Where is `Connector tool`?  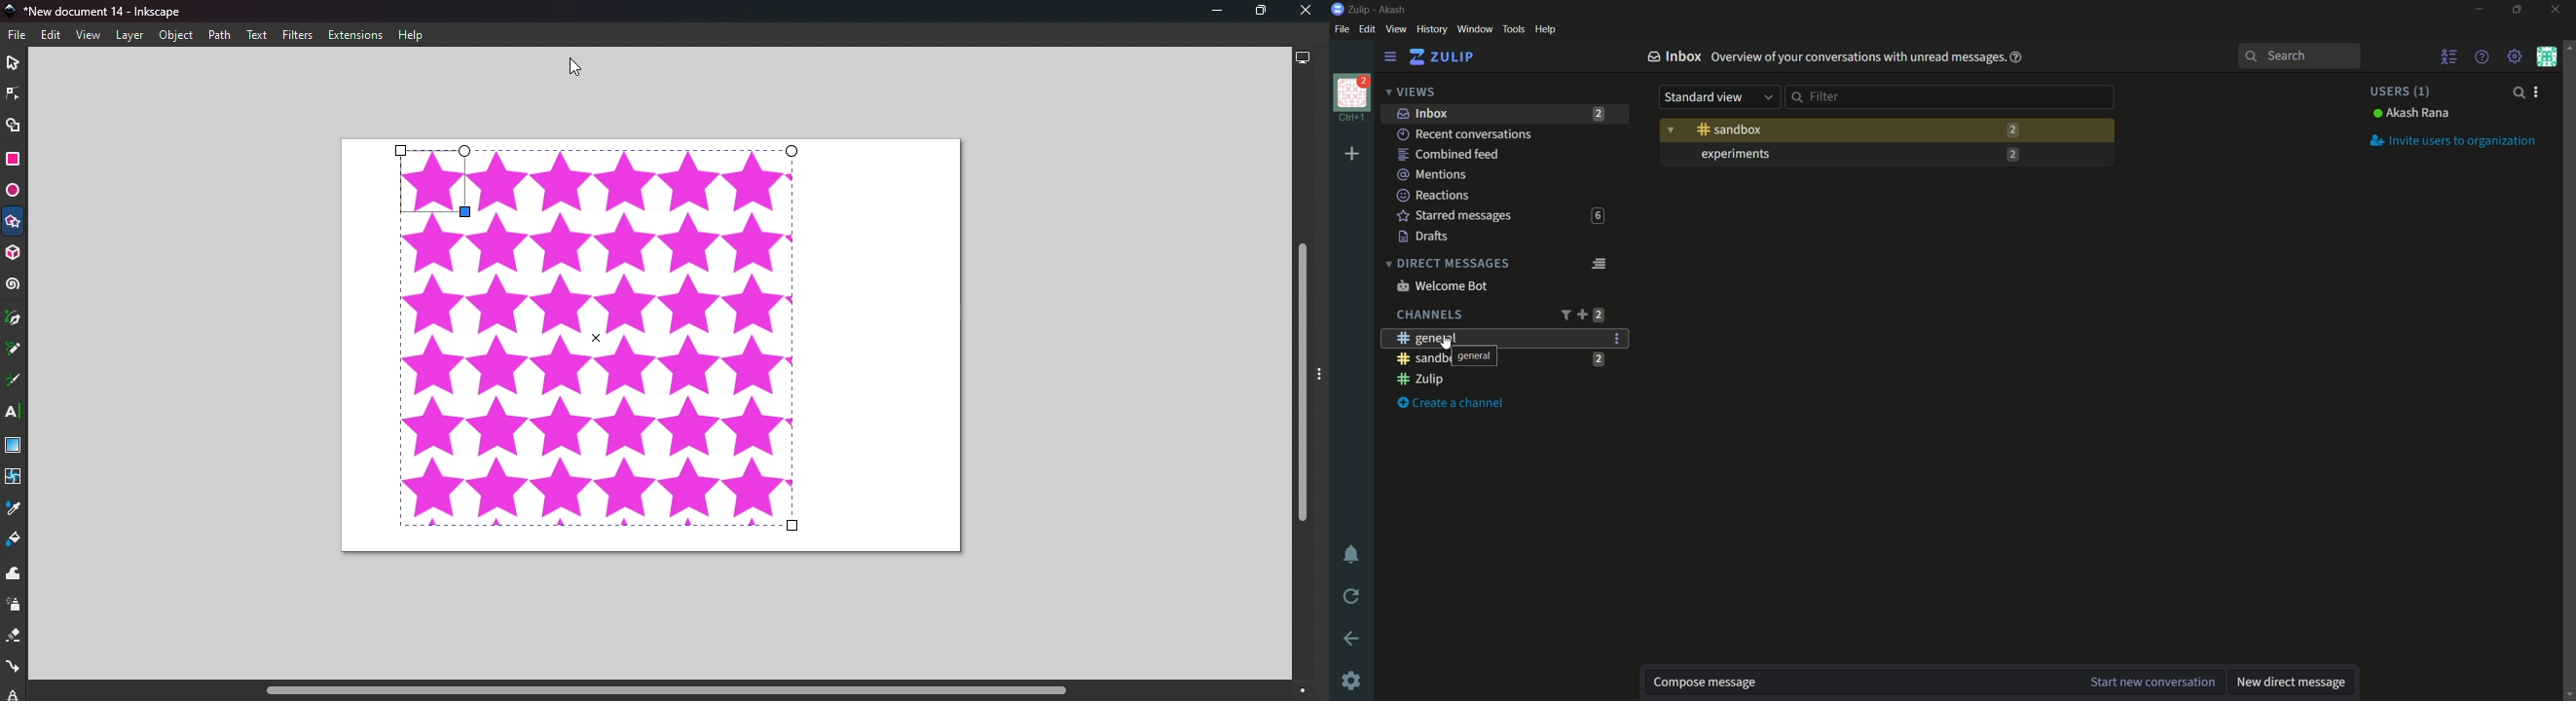
Connector tool is located at coordinates (13, 669).